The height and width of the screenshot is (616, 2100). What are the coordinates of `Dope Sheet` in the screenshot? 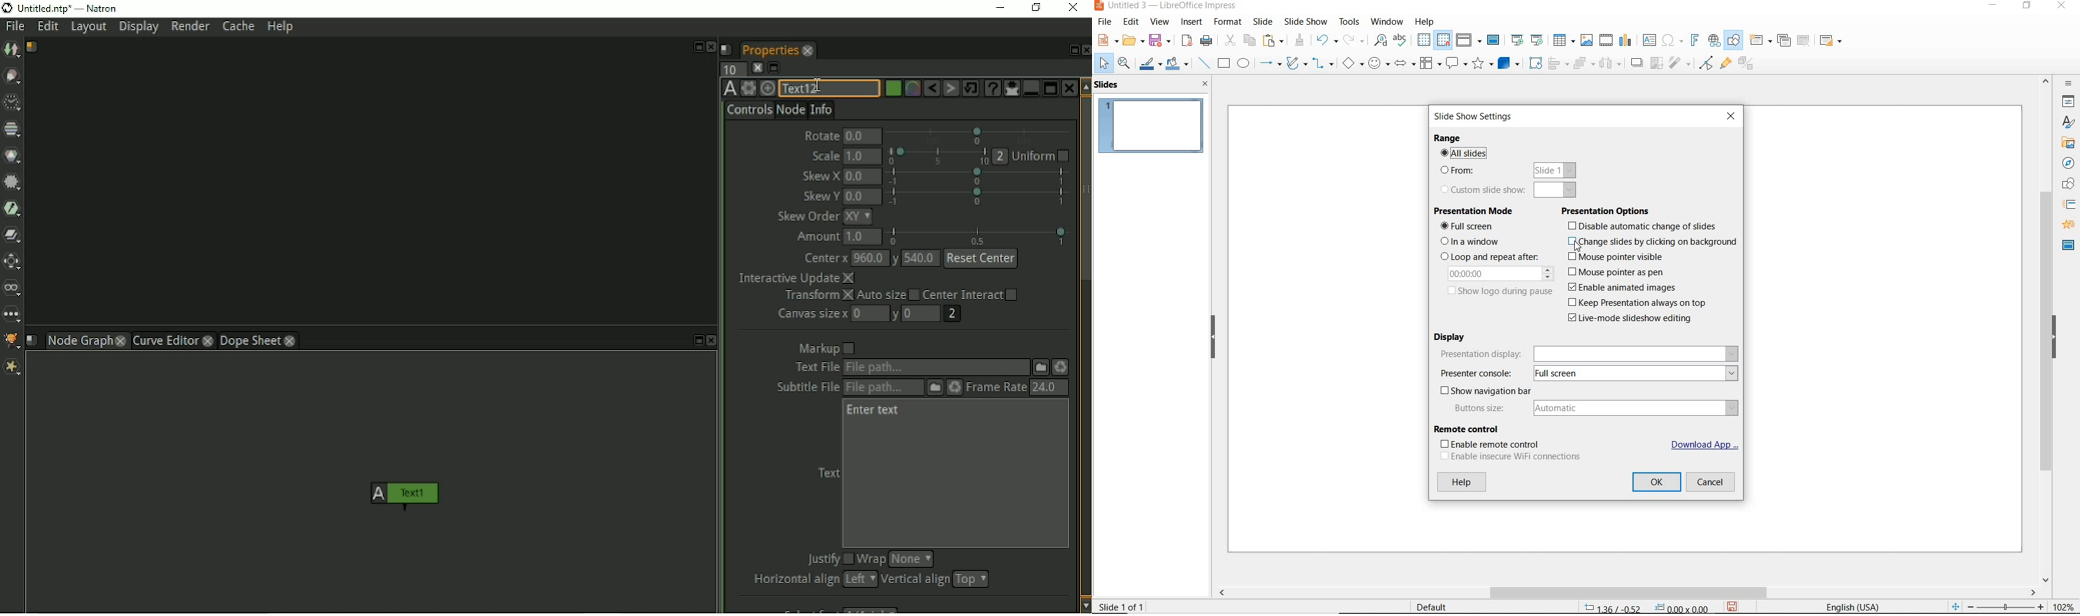 It's located at (250, 340).